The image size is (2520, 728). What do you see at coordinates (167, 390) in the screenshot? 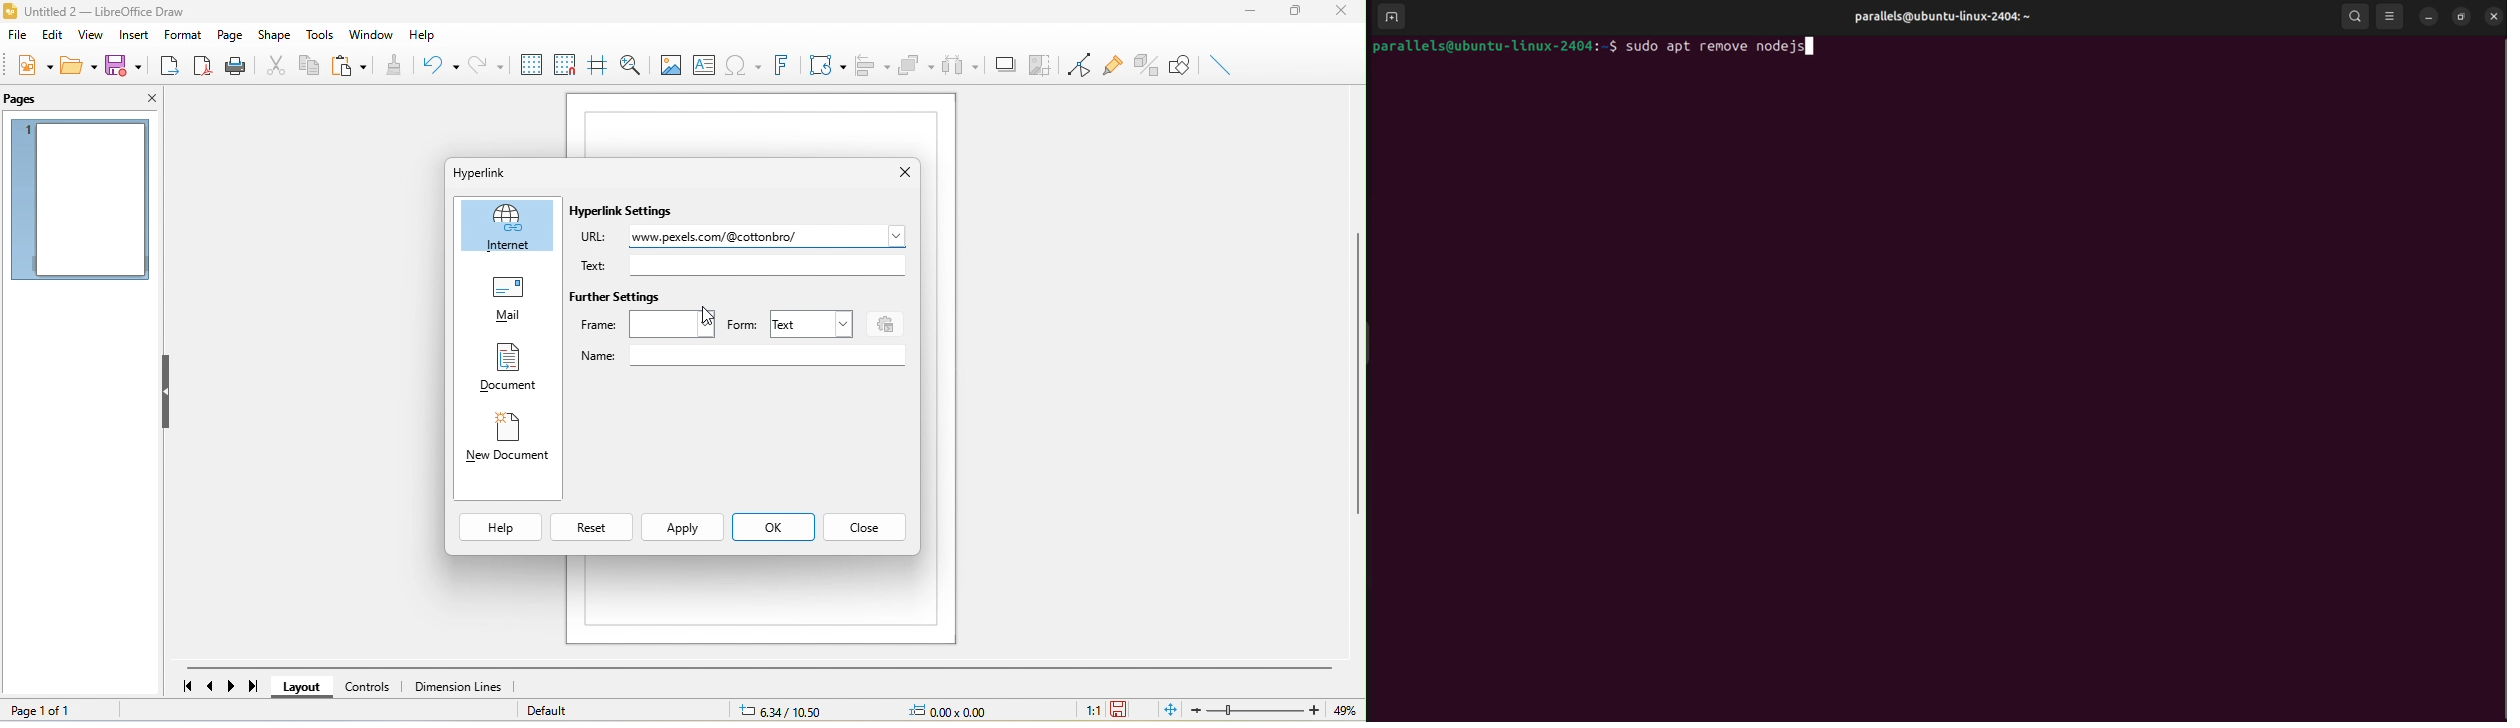
I see `hide` at bounding box center [167, 390].